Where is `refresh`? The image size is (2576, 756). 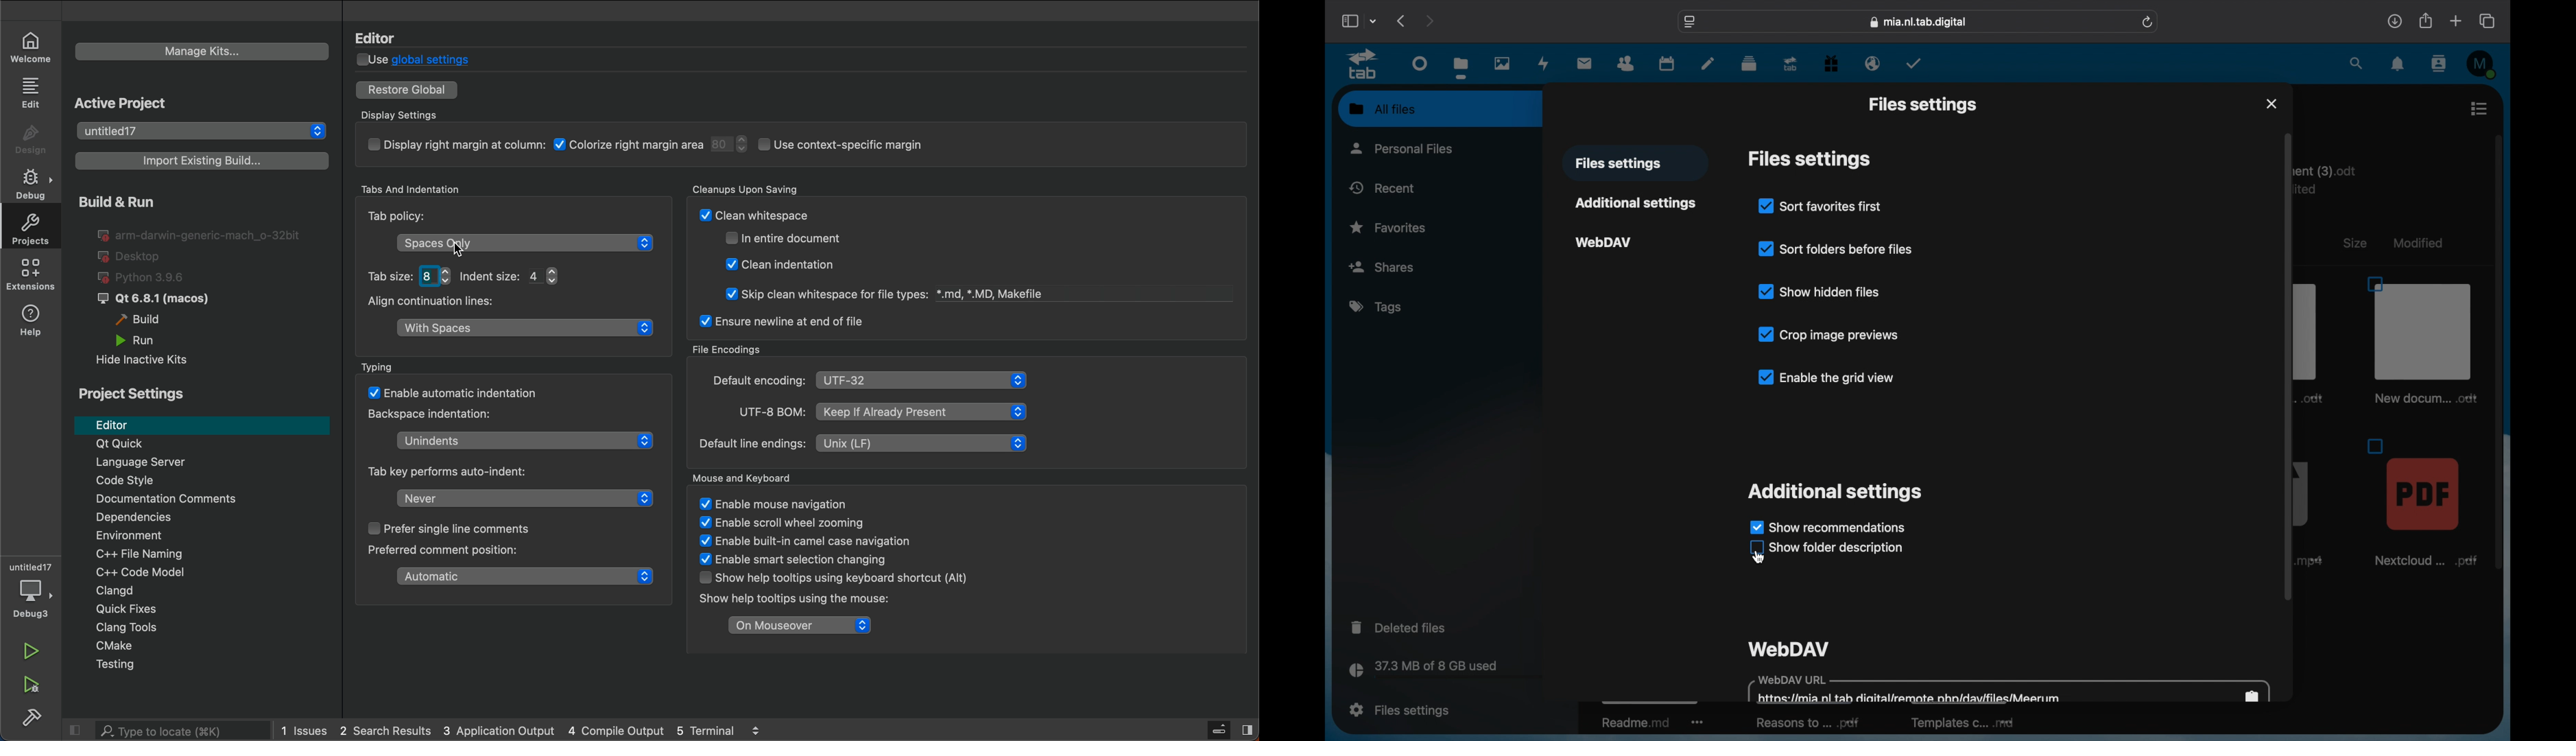 refresh is located at coordinates (2148, 22).